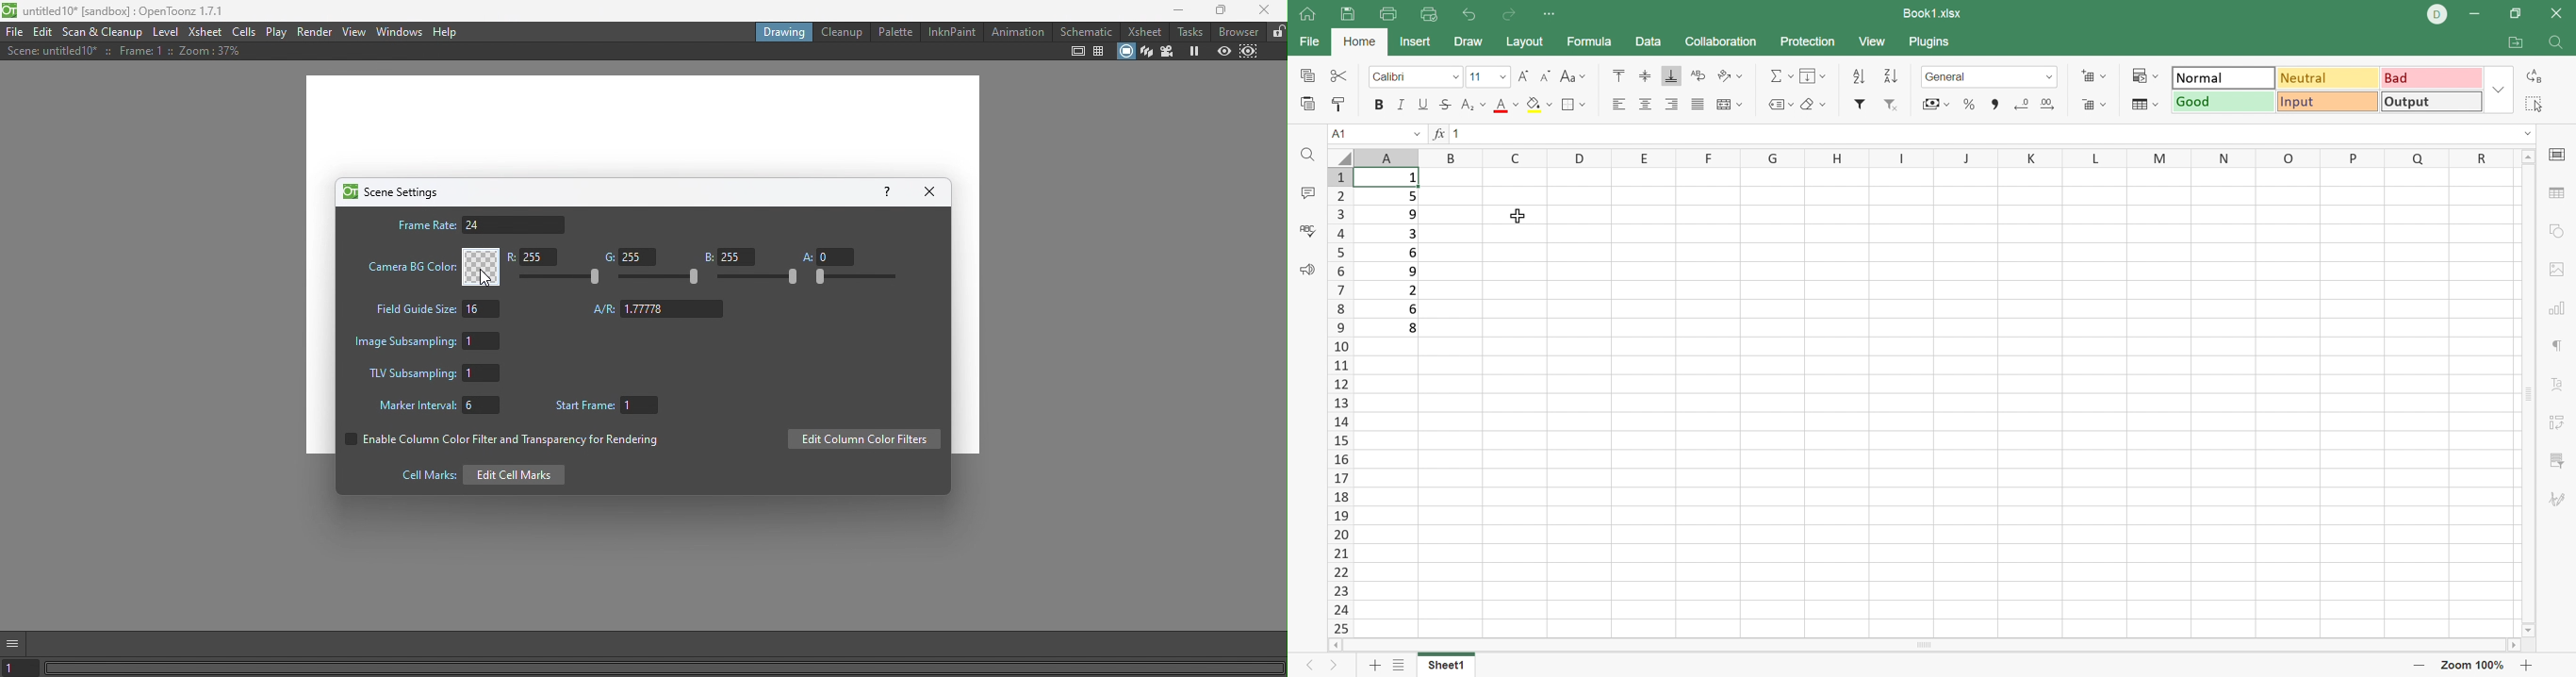  I want to click on Add cells, so click(2091, 75).